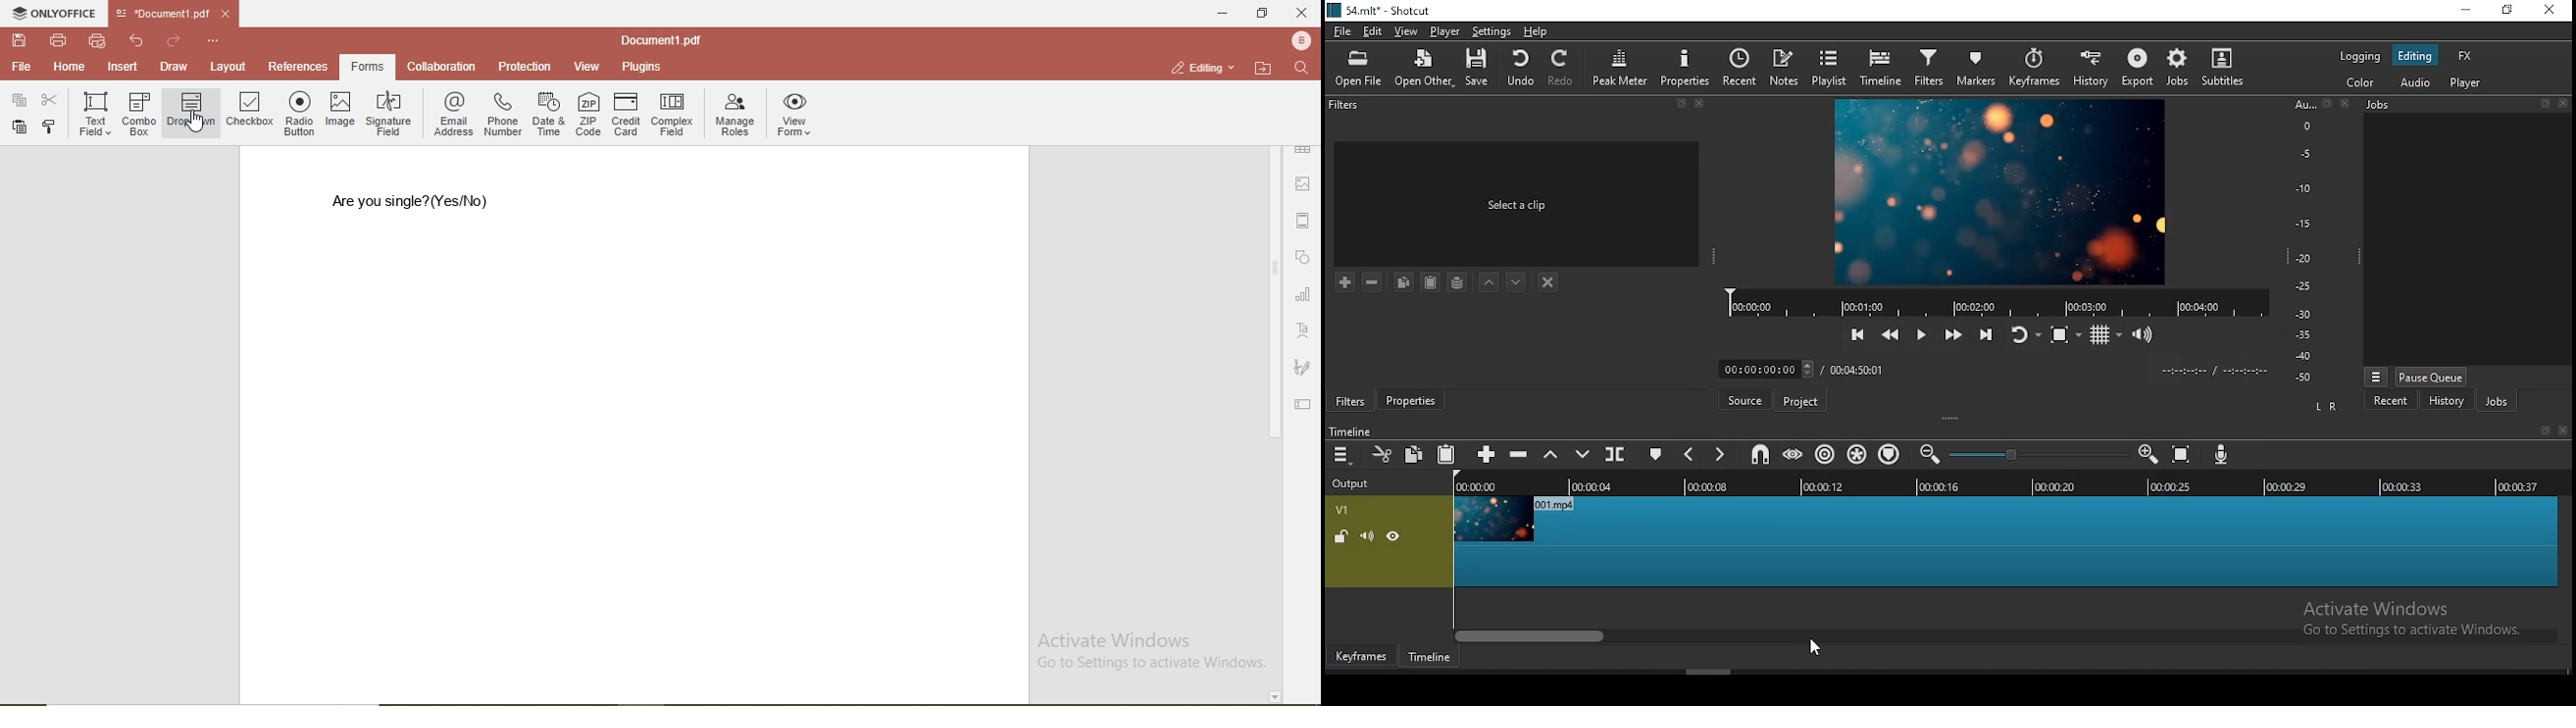  What do you see at coordinates (1549, 283) in the screenshot?
I see `deselect filter` at bounding box center [1549, 283].